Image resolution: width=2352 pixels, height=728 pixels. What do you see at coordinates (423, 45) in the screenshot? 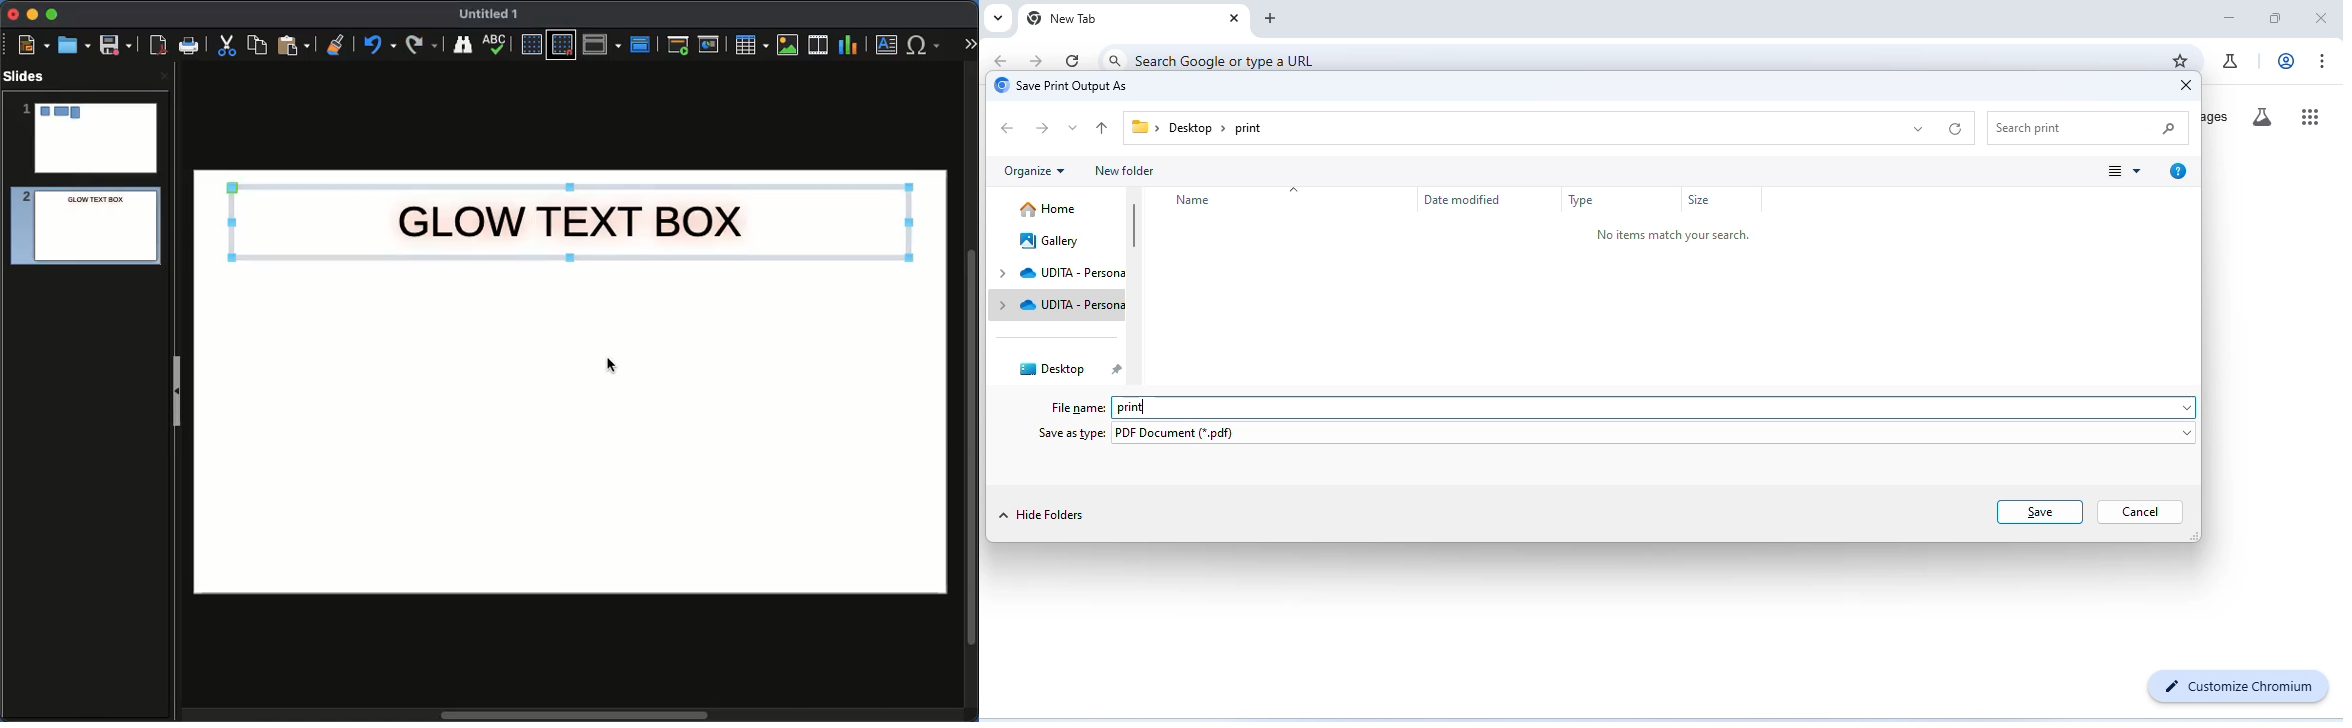
I see `Redo` at bounding box center [423, 45].